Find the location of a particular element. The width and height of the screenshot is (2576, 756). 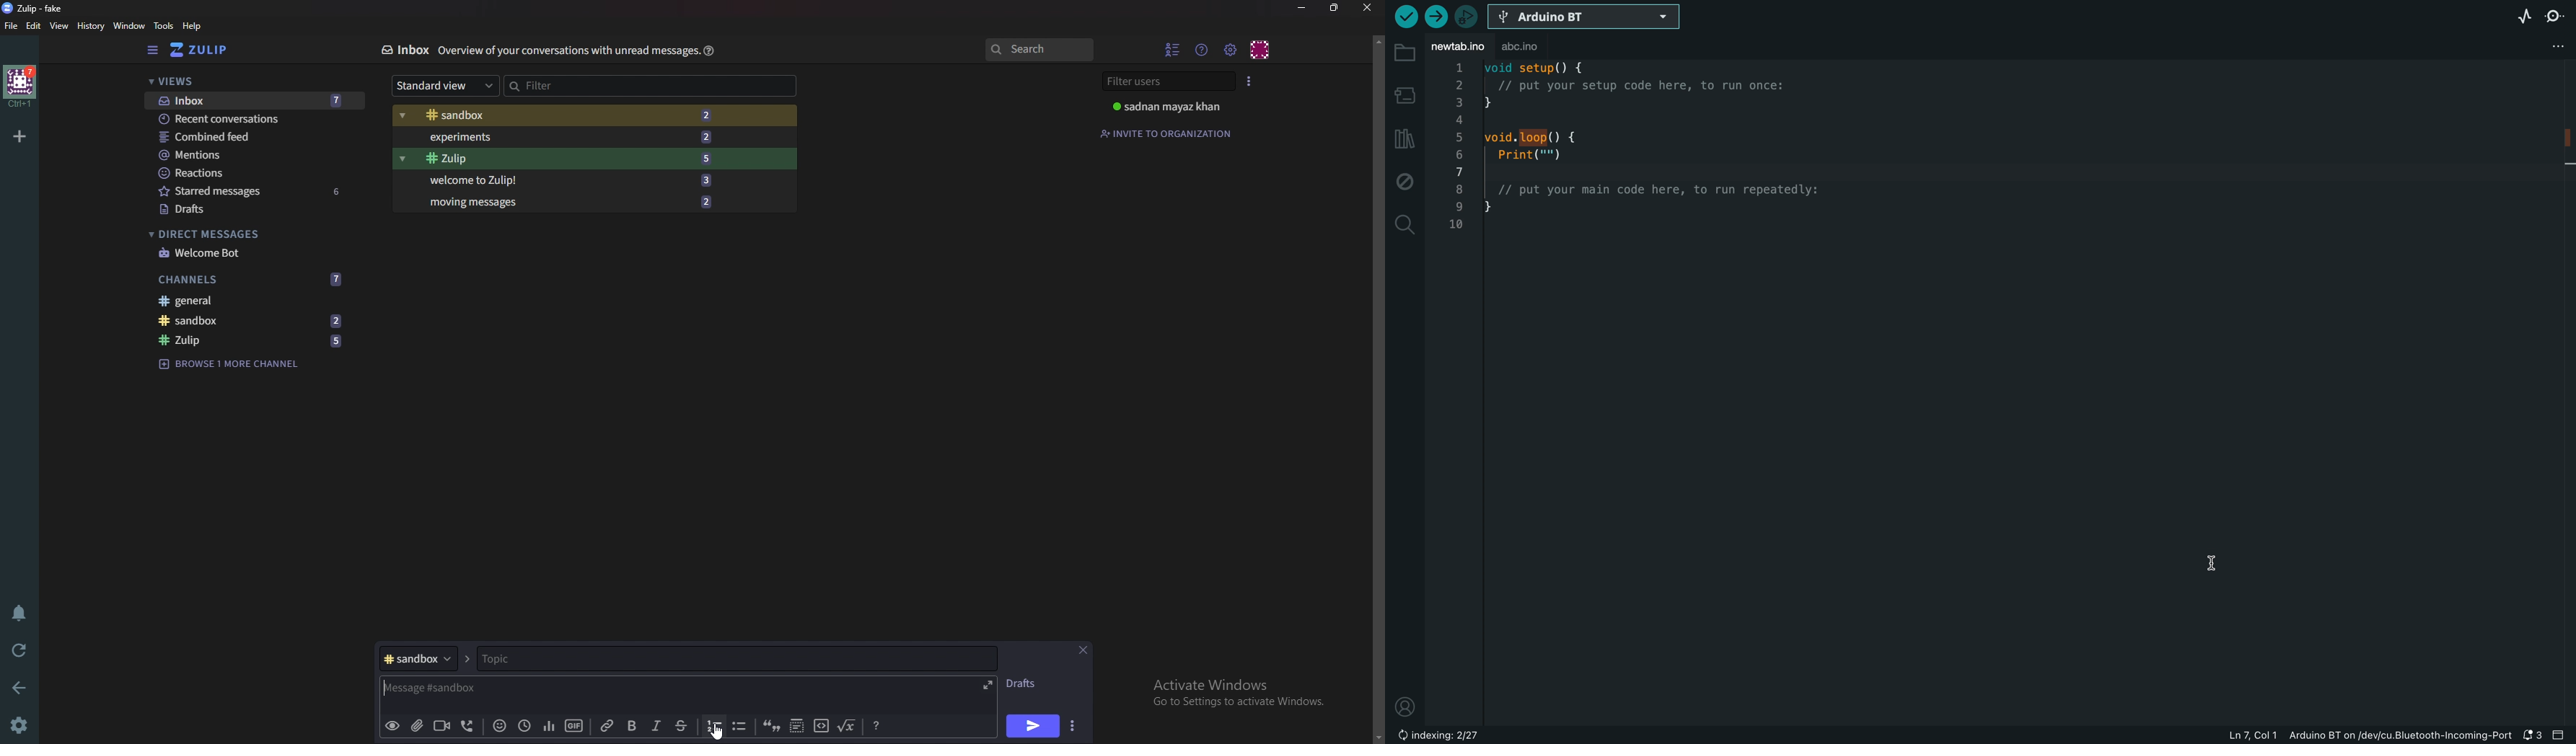

help is located at coordinates (192, 27).